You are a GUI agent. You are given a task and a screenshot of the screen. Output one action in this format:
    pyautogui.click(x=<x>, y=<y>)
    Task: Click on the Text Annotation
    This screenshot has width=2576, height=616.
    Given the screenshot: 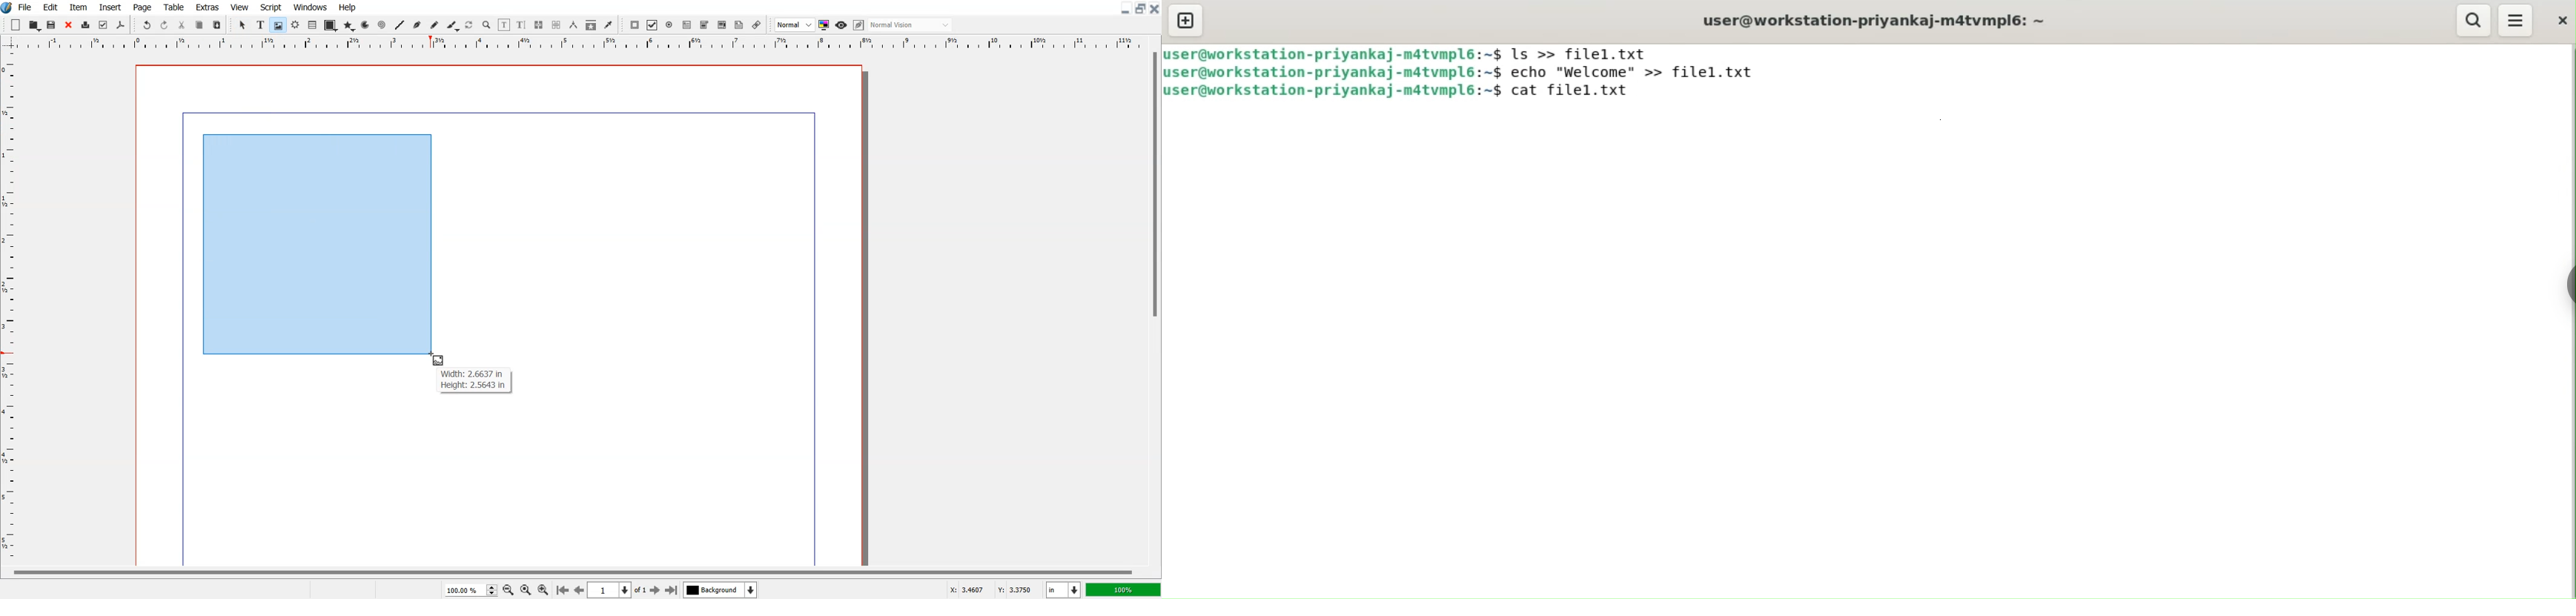 What is the action you would take?
    pyautogui.click(x=739, y=25)
    